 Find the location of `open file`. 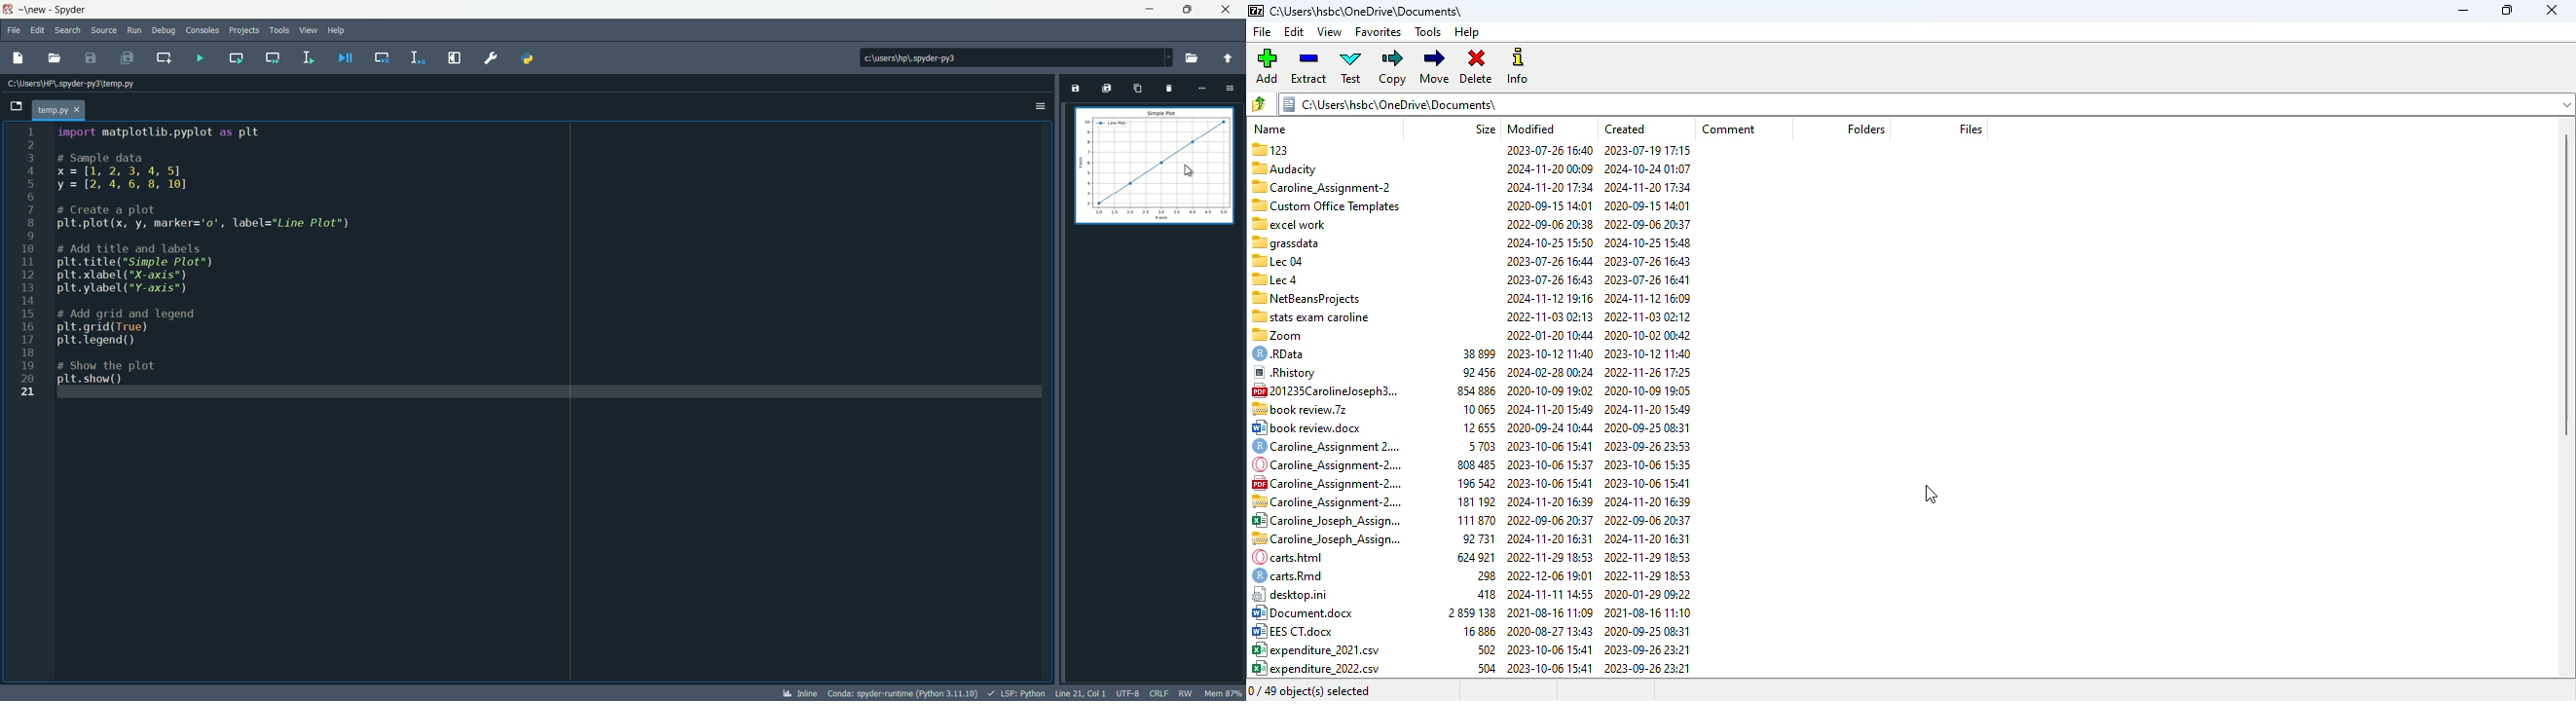

open file is located at coordinates (56, 58).